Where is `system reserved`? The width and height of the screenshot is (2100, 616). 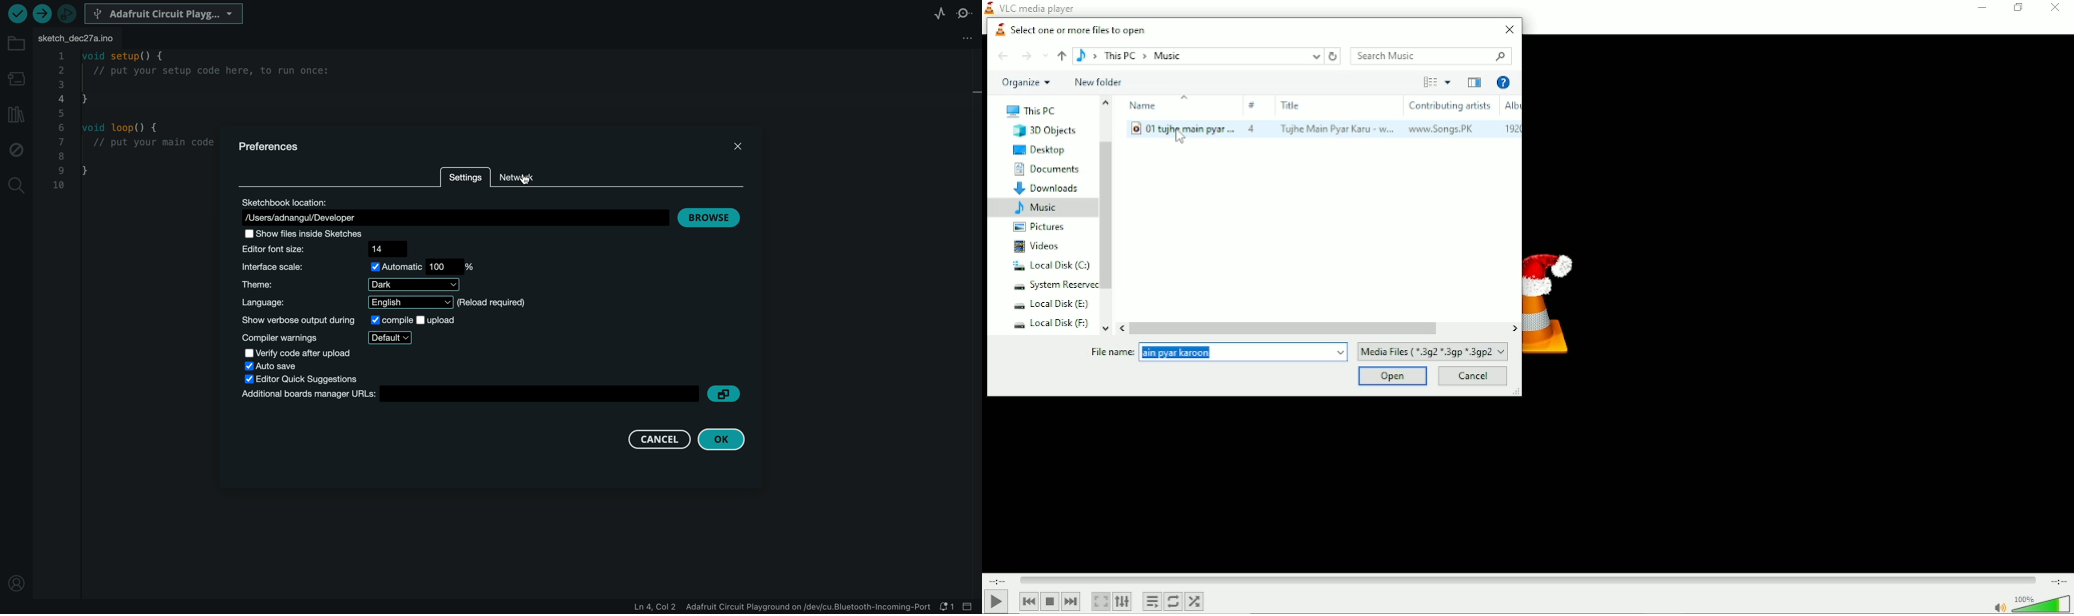
system reserved is located at coordinates (1053, 286).